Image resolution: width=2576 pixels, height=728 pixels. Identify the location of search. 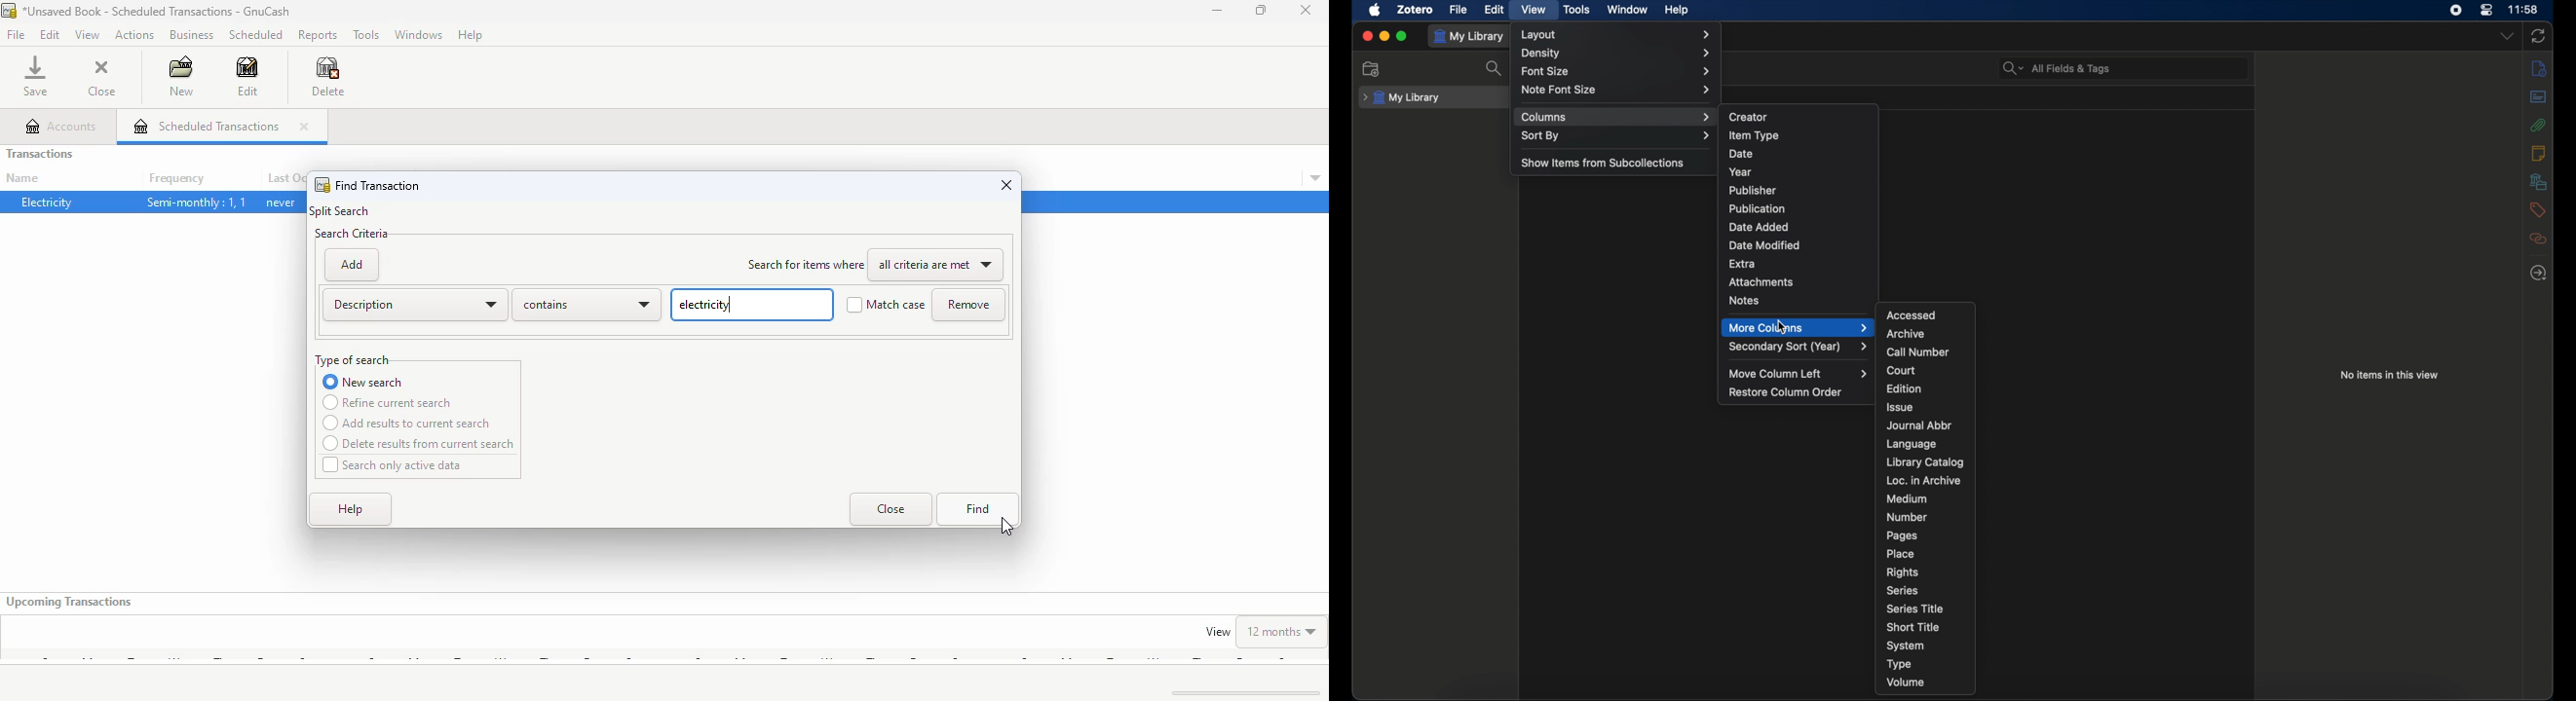
(1497, 69).